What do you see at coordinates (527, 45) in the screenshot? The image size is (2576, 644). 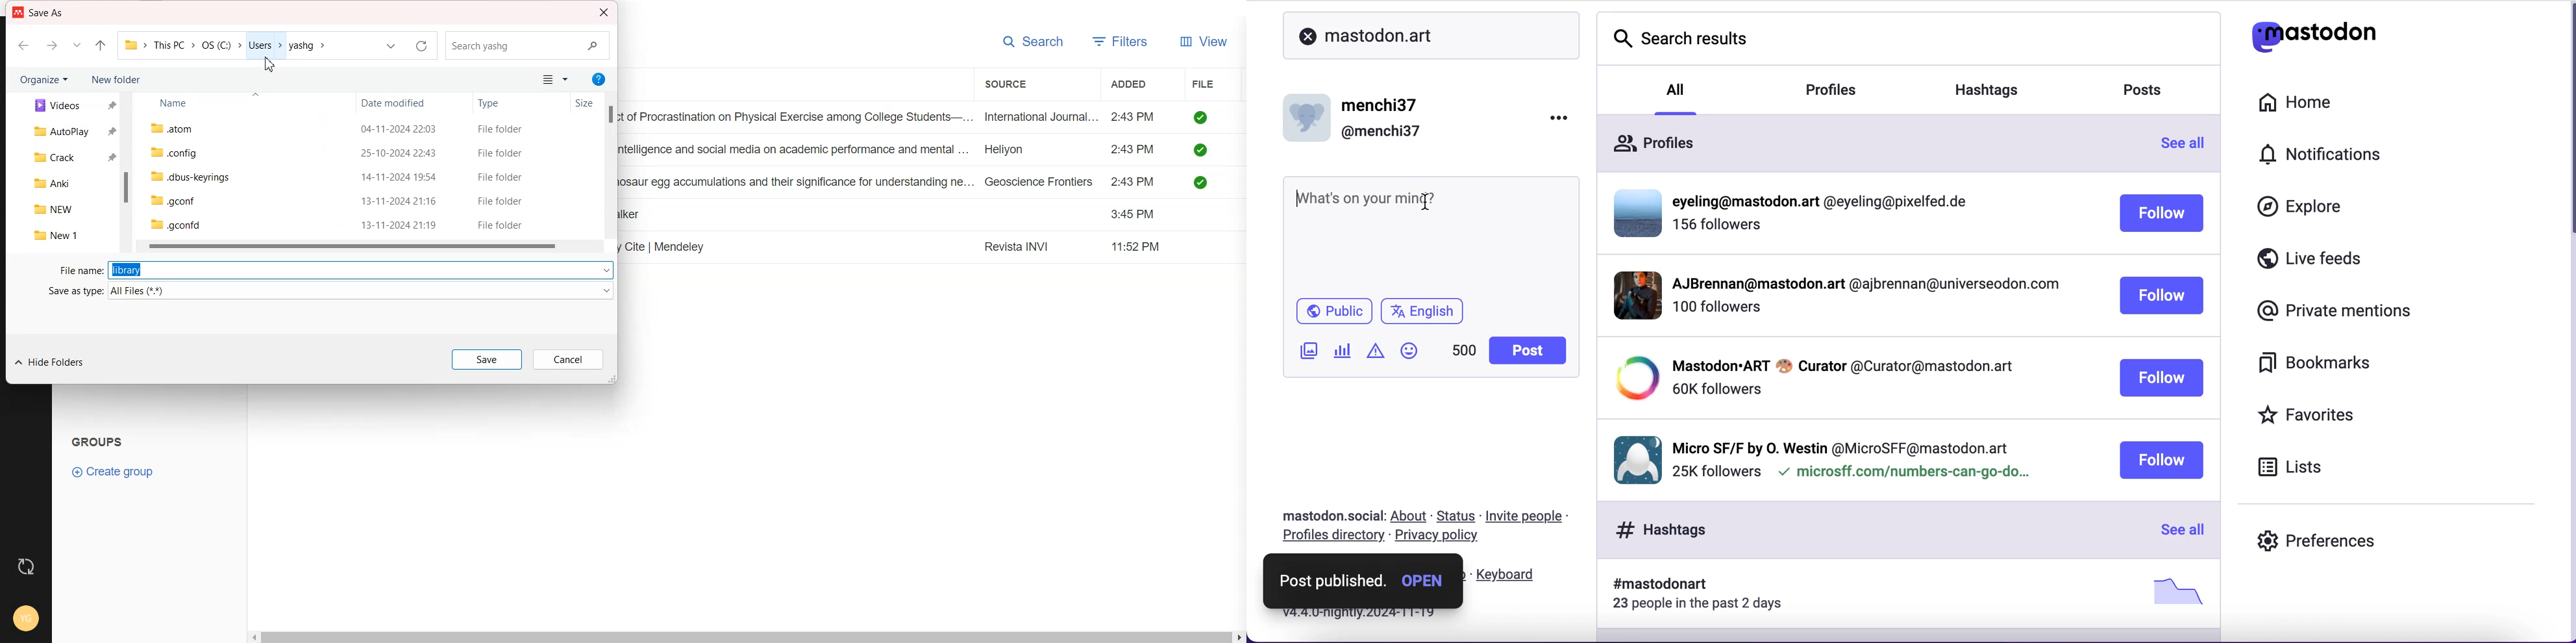 I see `Search Bar` at bounding box center [527, 45].